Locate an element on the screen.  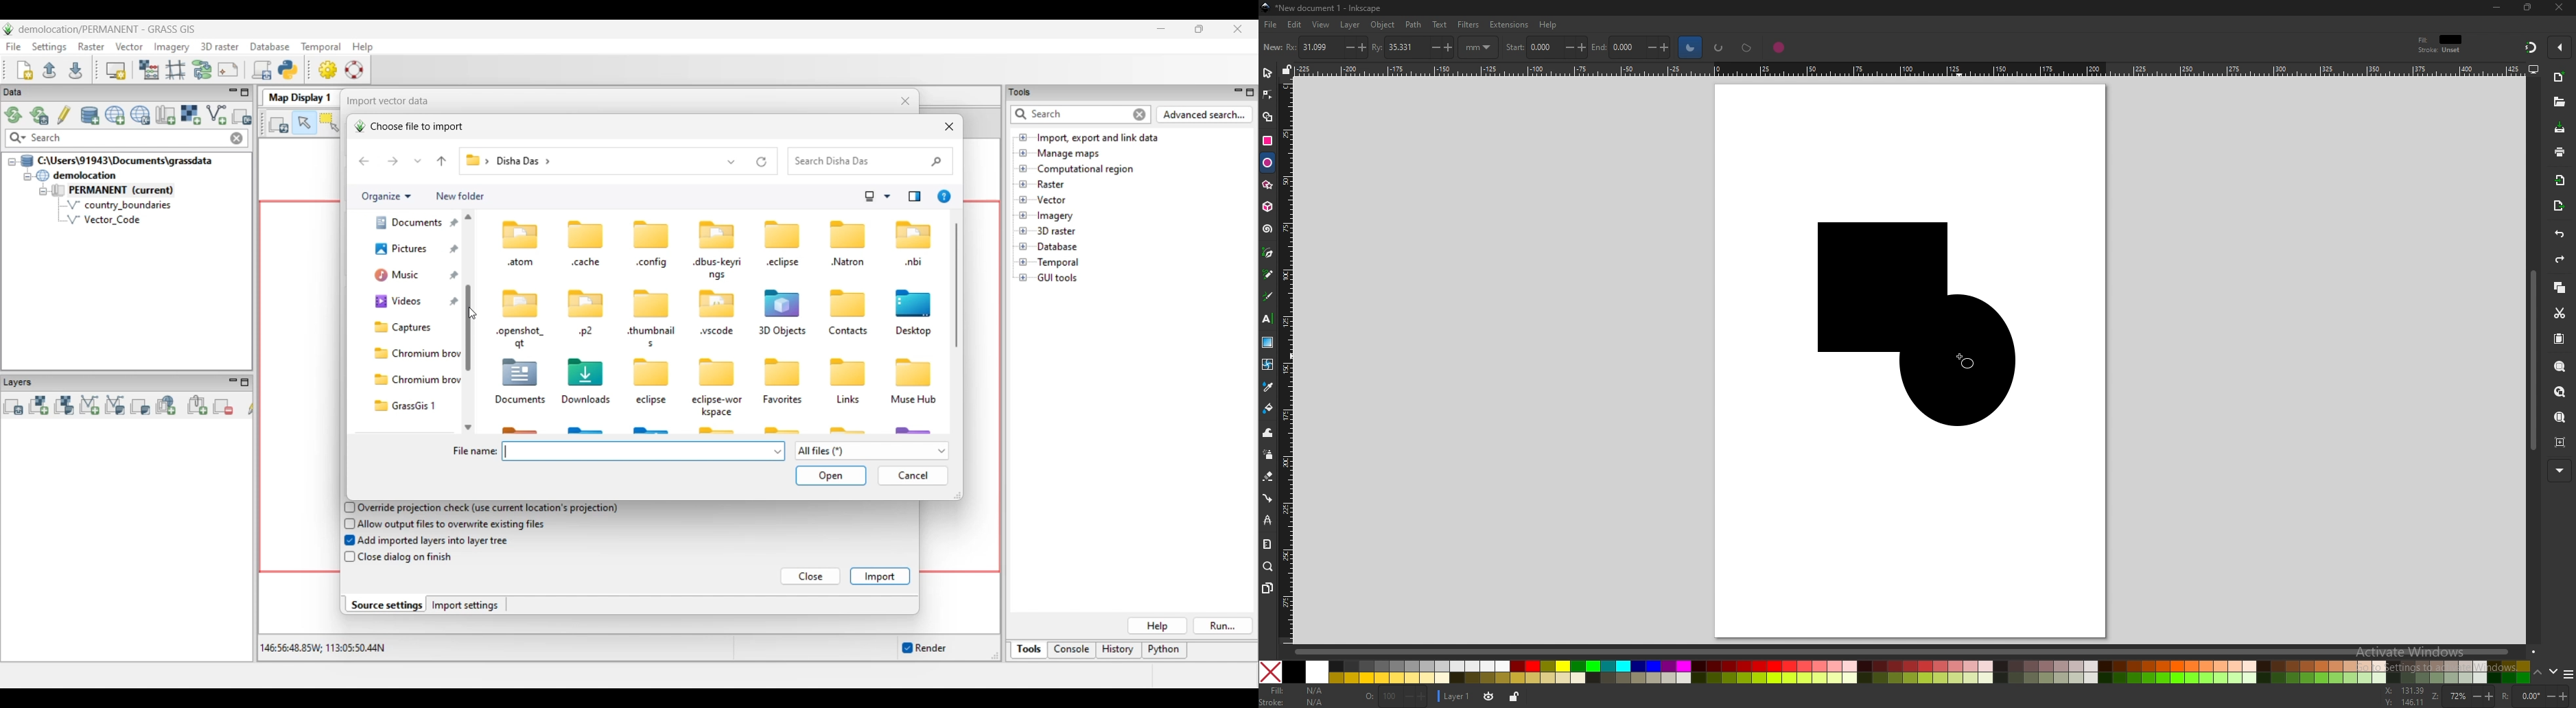
start is located at coordinates (1547, 46).